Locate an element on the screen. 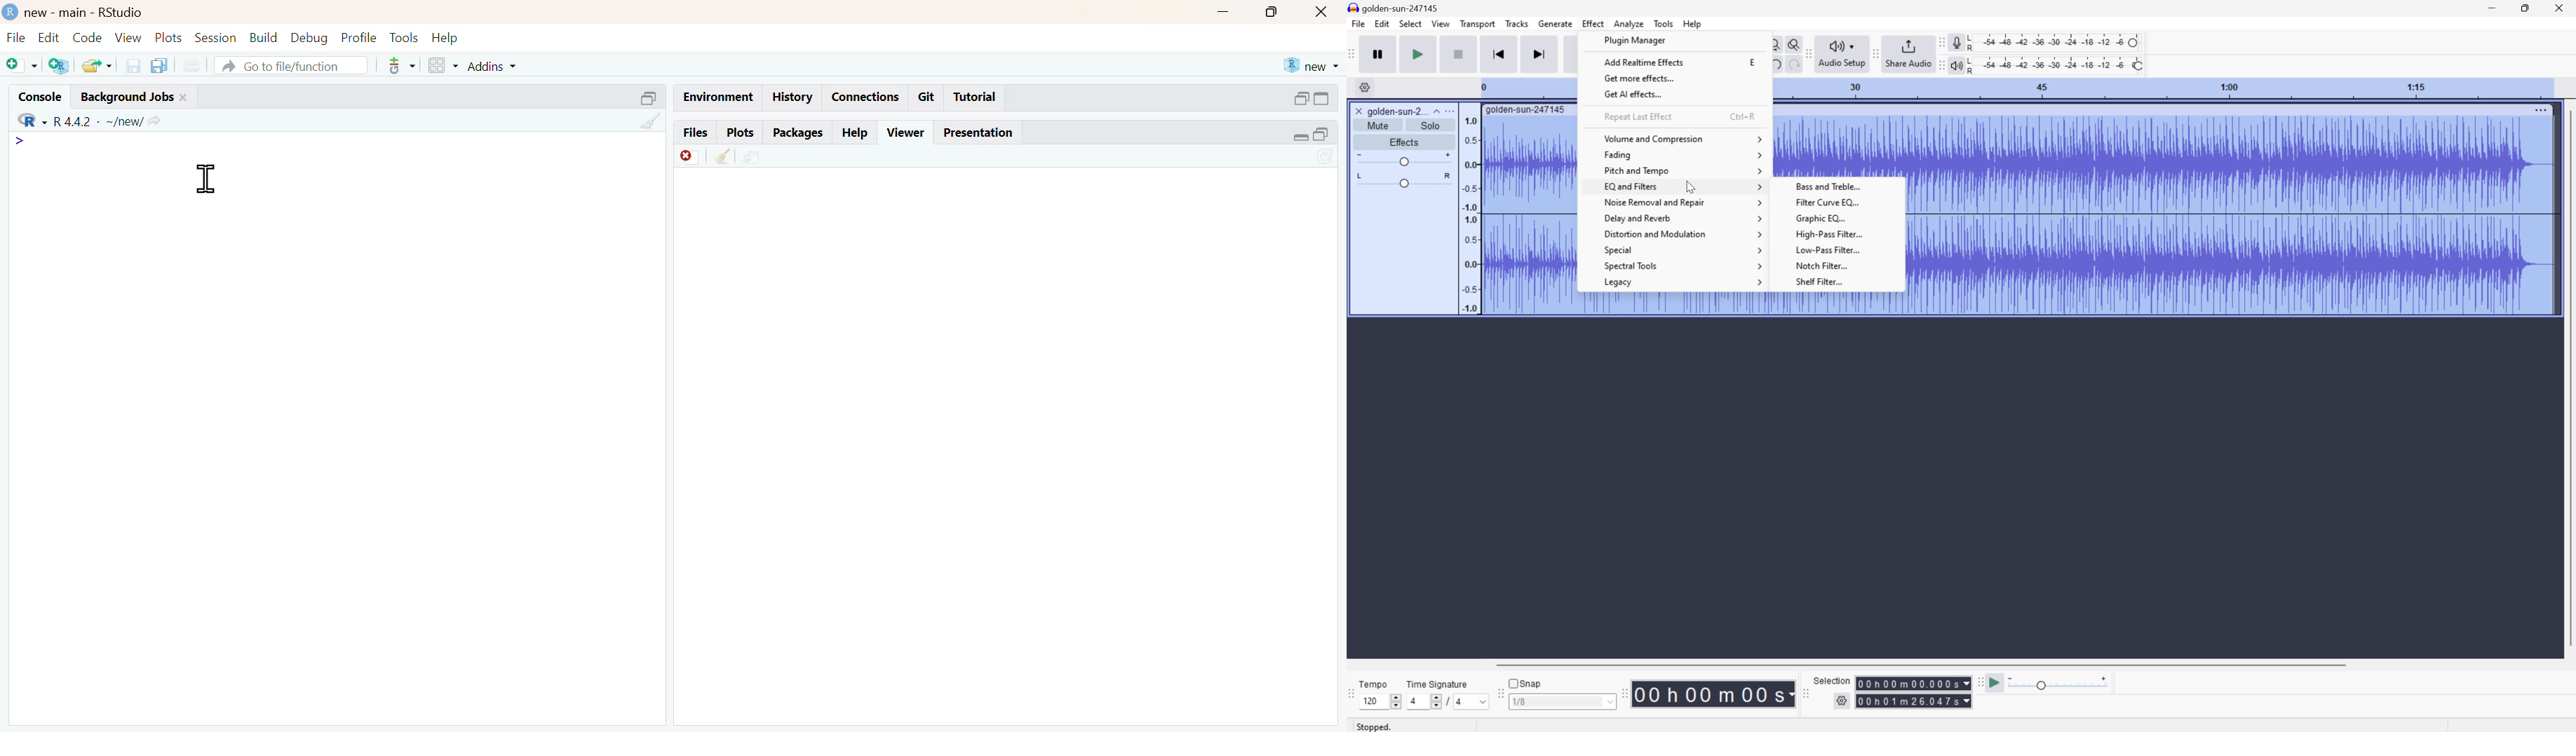 The image size is (2576, 756). add file as is located at coordinates (24, 66).